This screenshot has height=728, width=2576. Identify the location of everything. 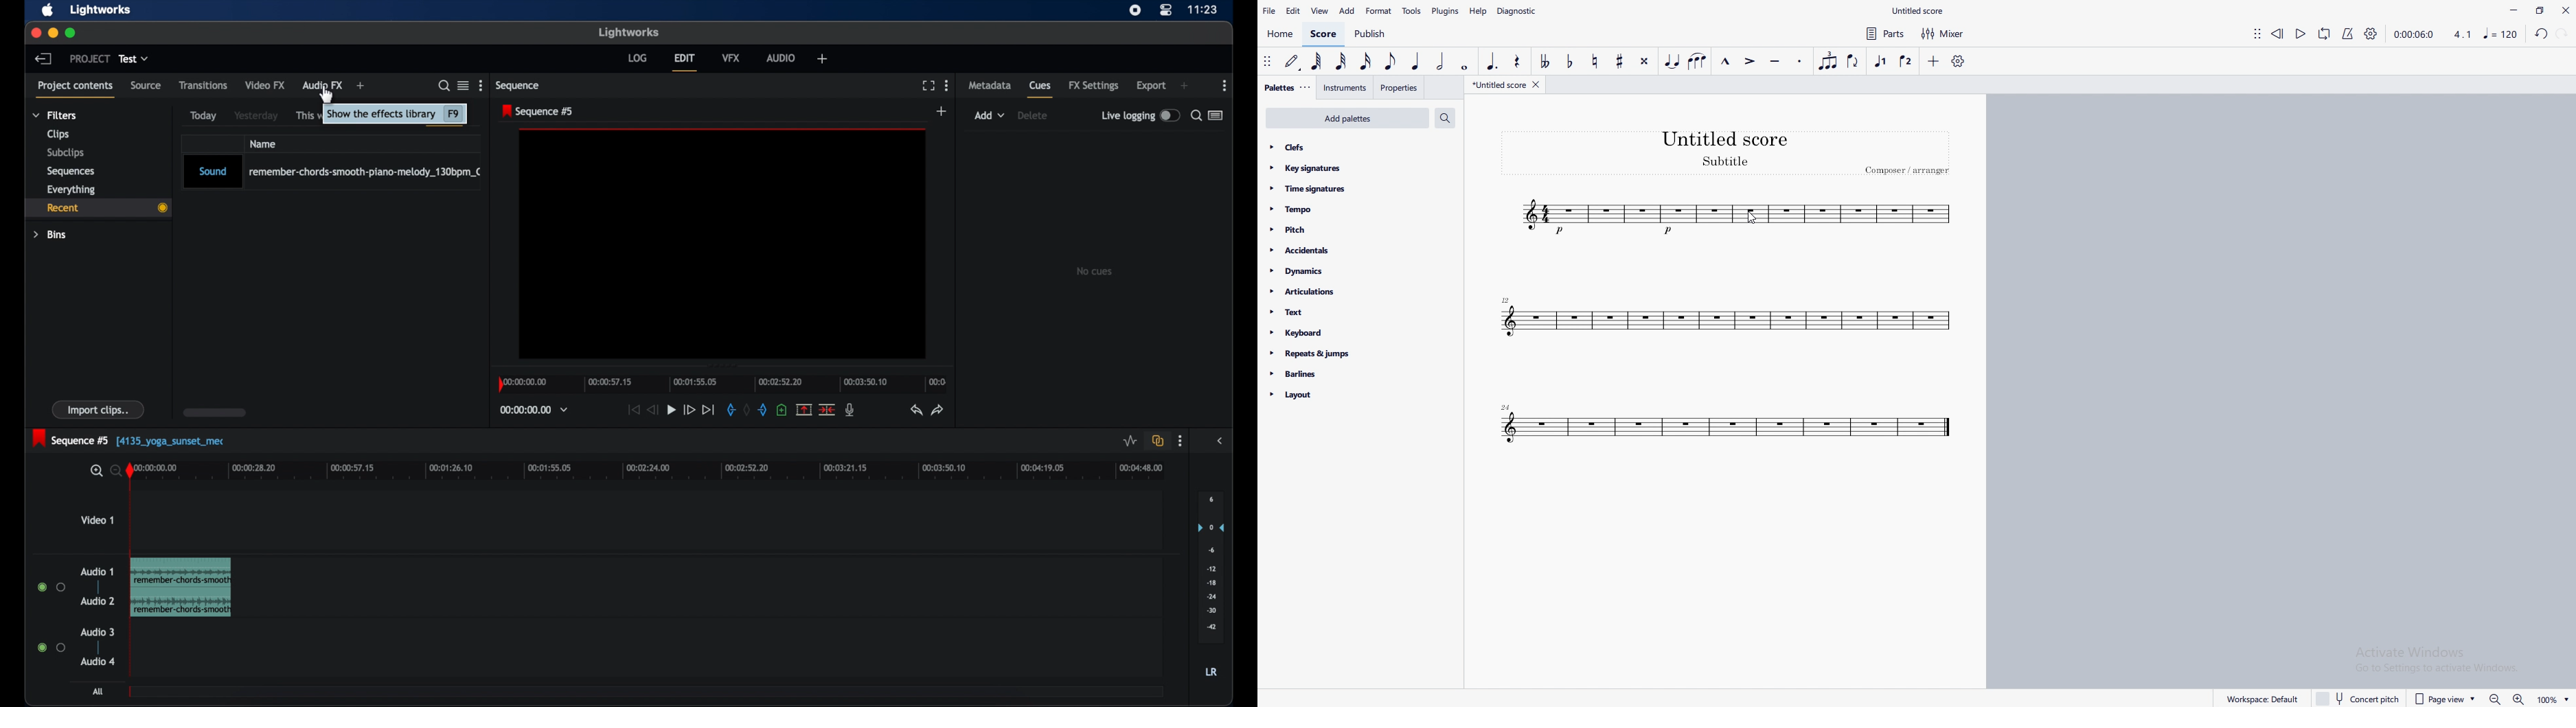
(71, 189).